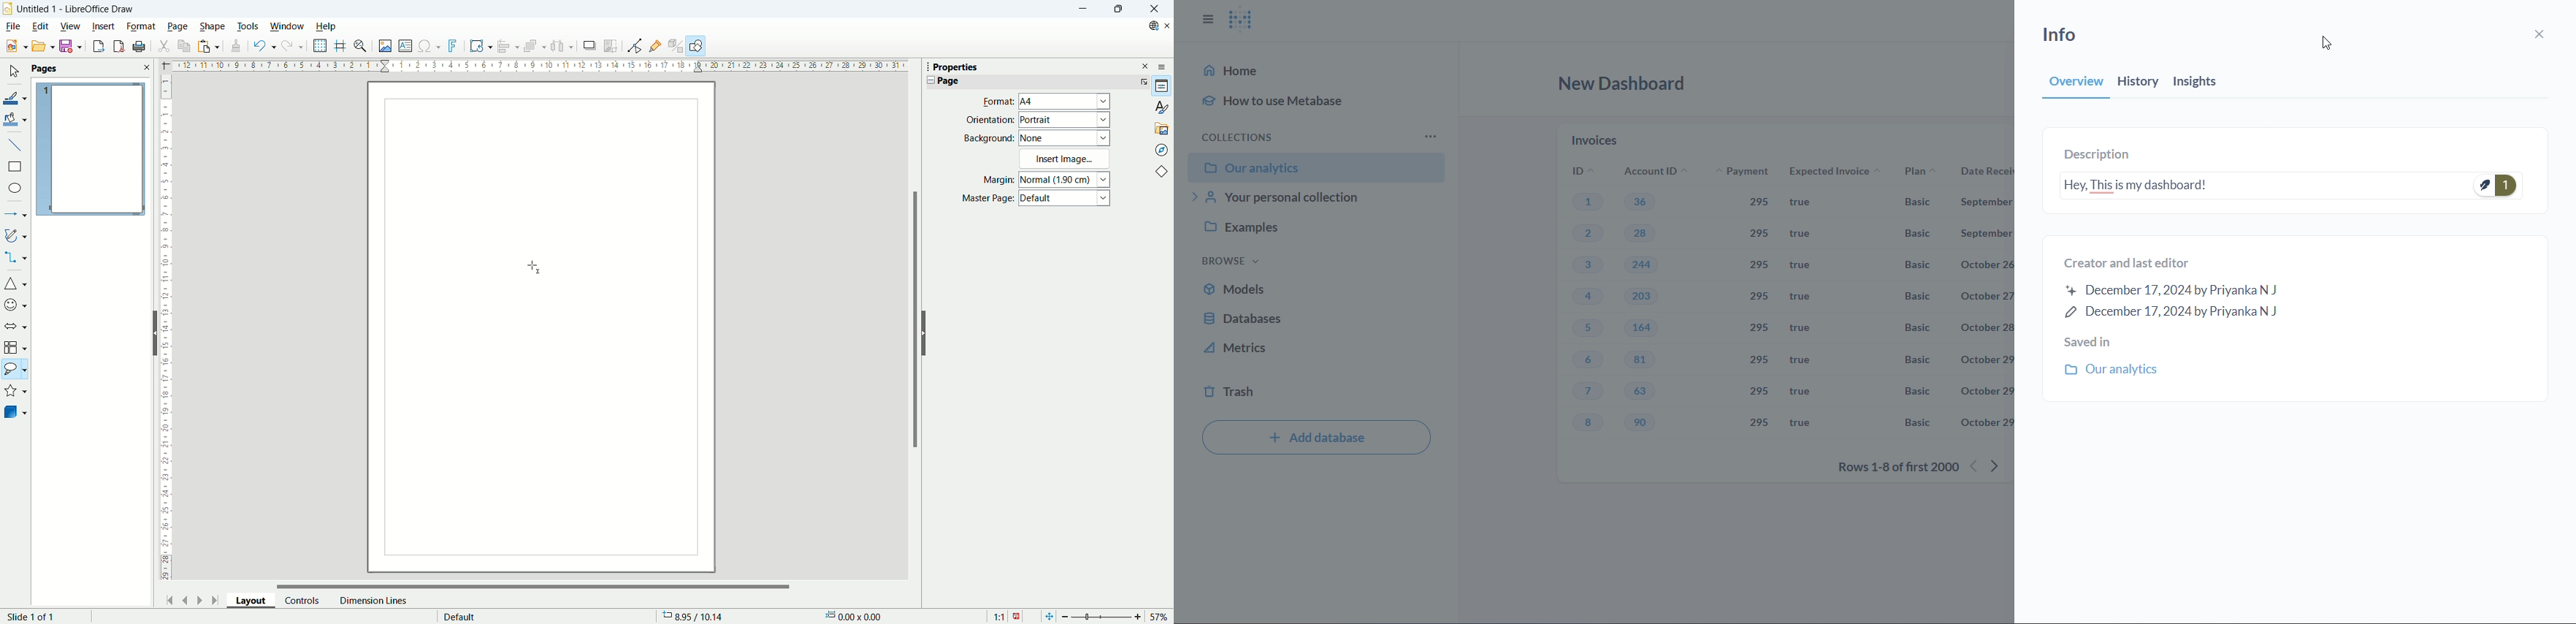 This screenshot has height=644, width=2576. I want to click on print, so click(139, 46).